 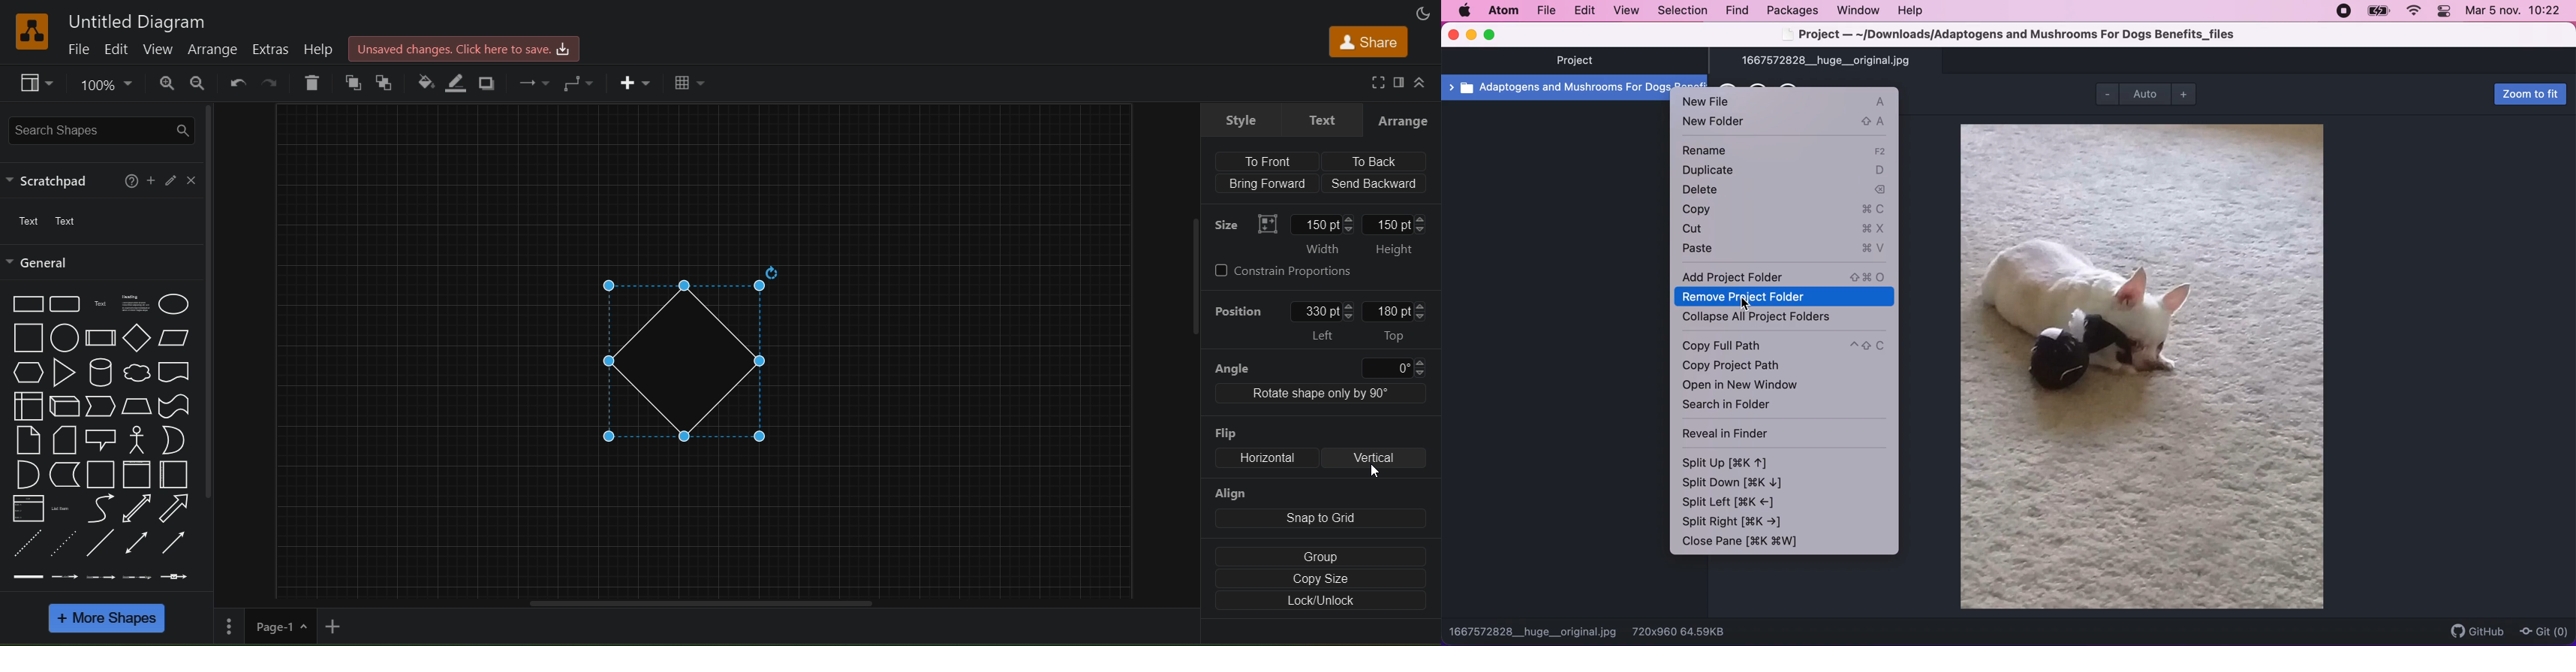 I want to click on bidirectional connector, so click(x=137, y=542).